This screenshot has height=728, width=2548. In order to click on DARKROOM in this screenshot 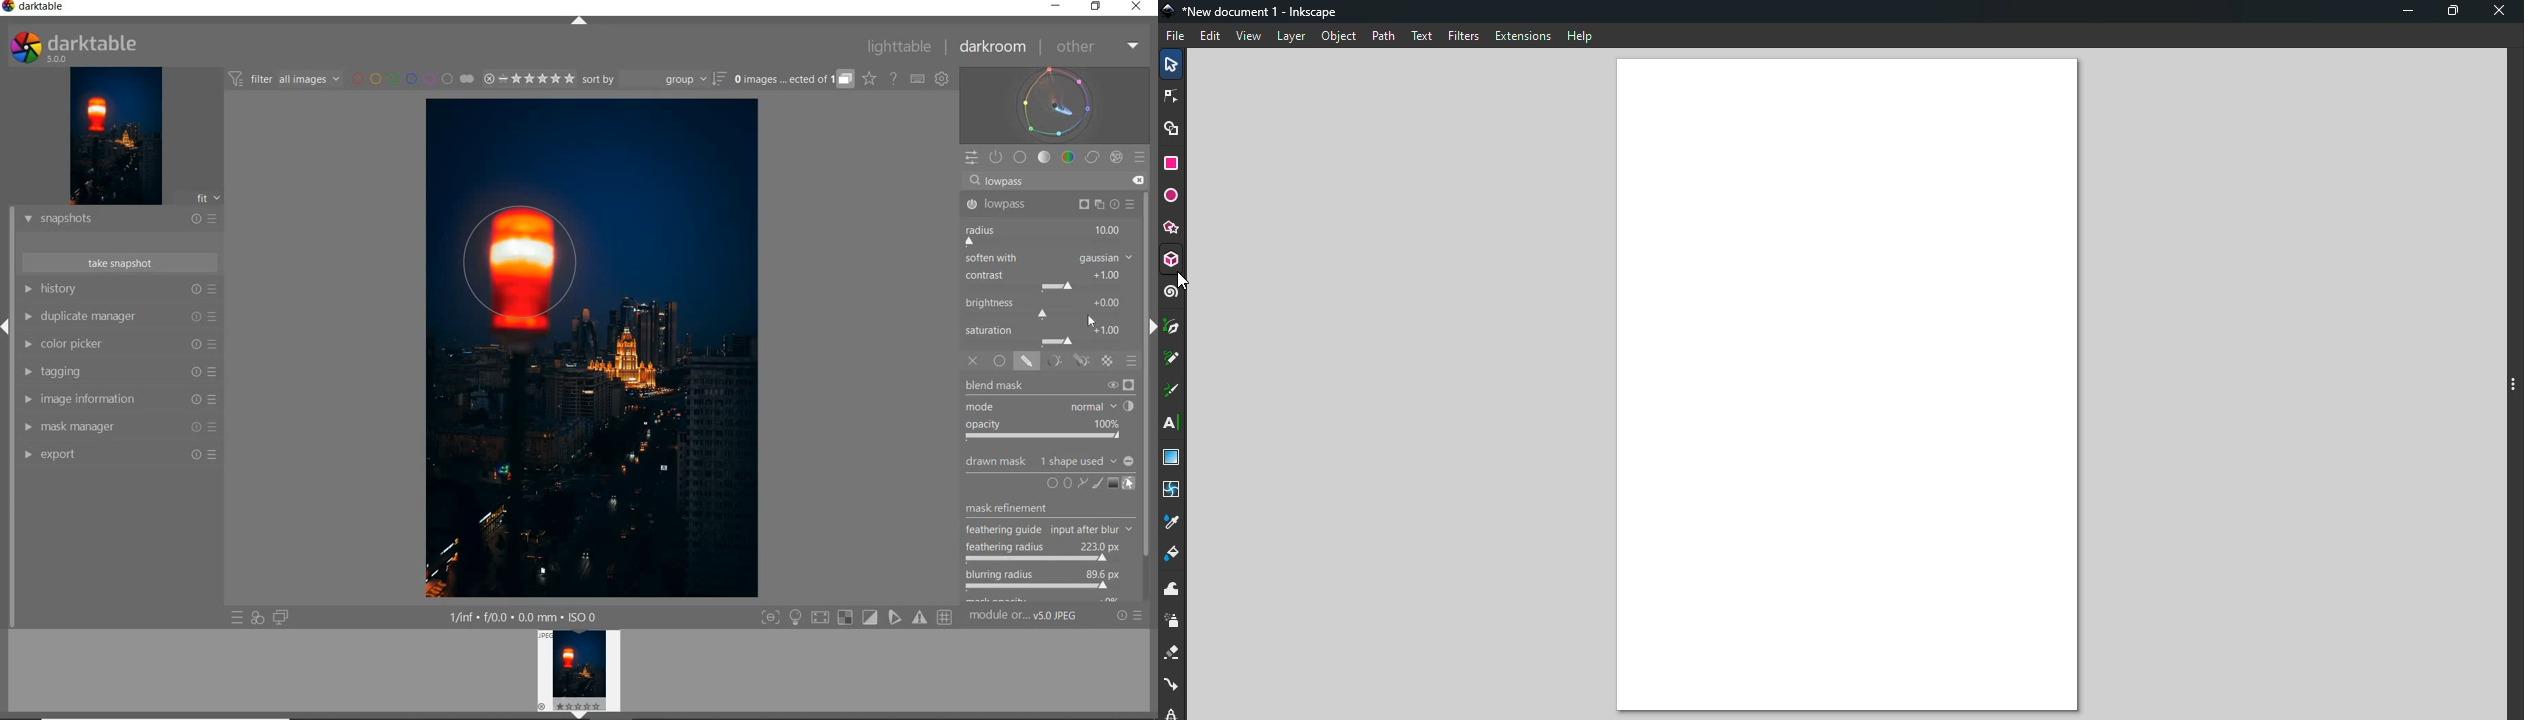, I will do `click(996, 48)`.